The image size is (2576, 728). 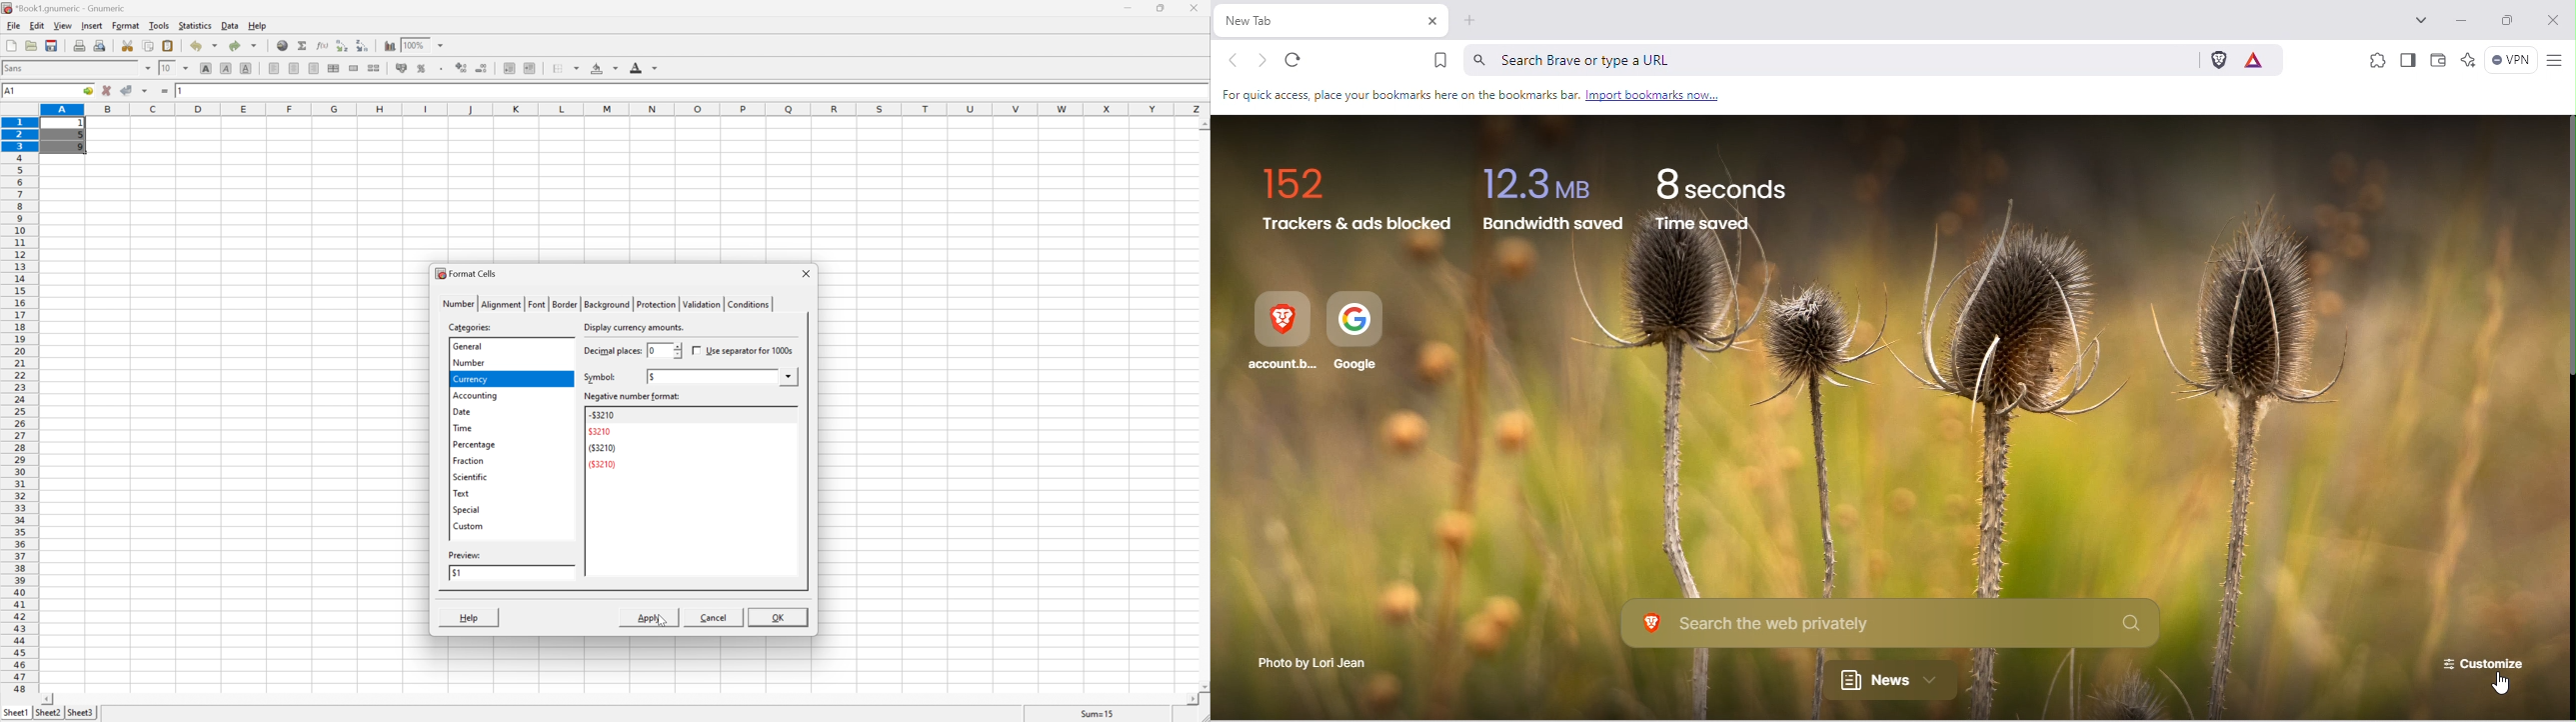 I want to click on Sort the selected region in descending order based on the first column selected, so click(x=363, y=44).